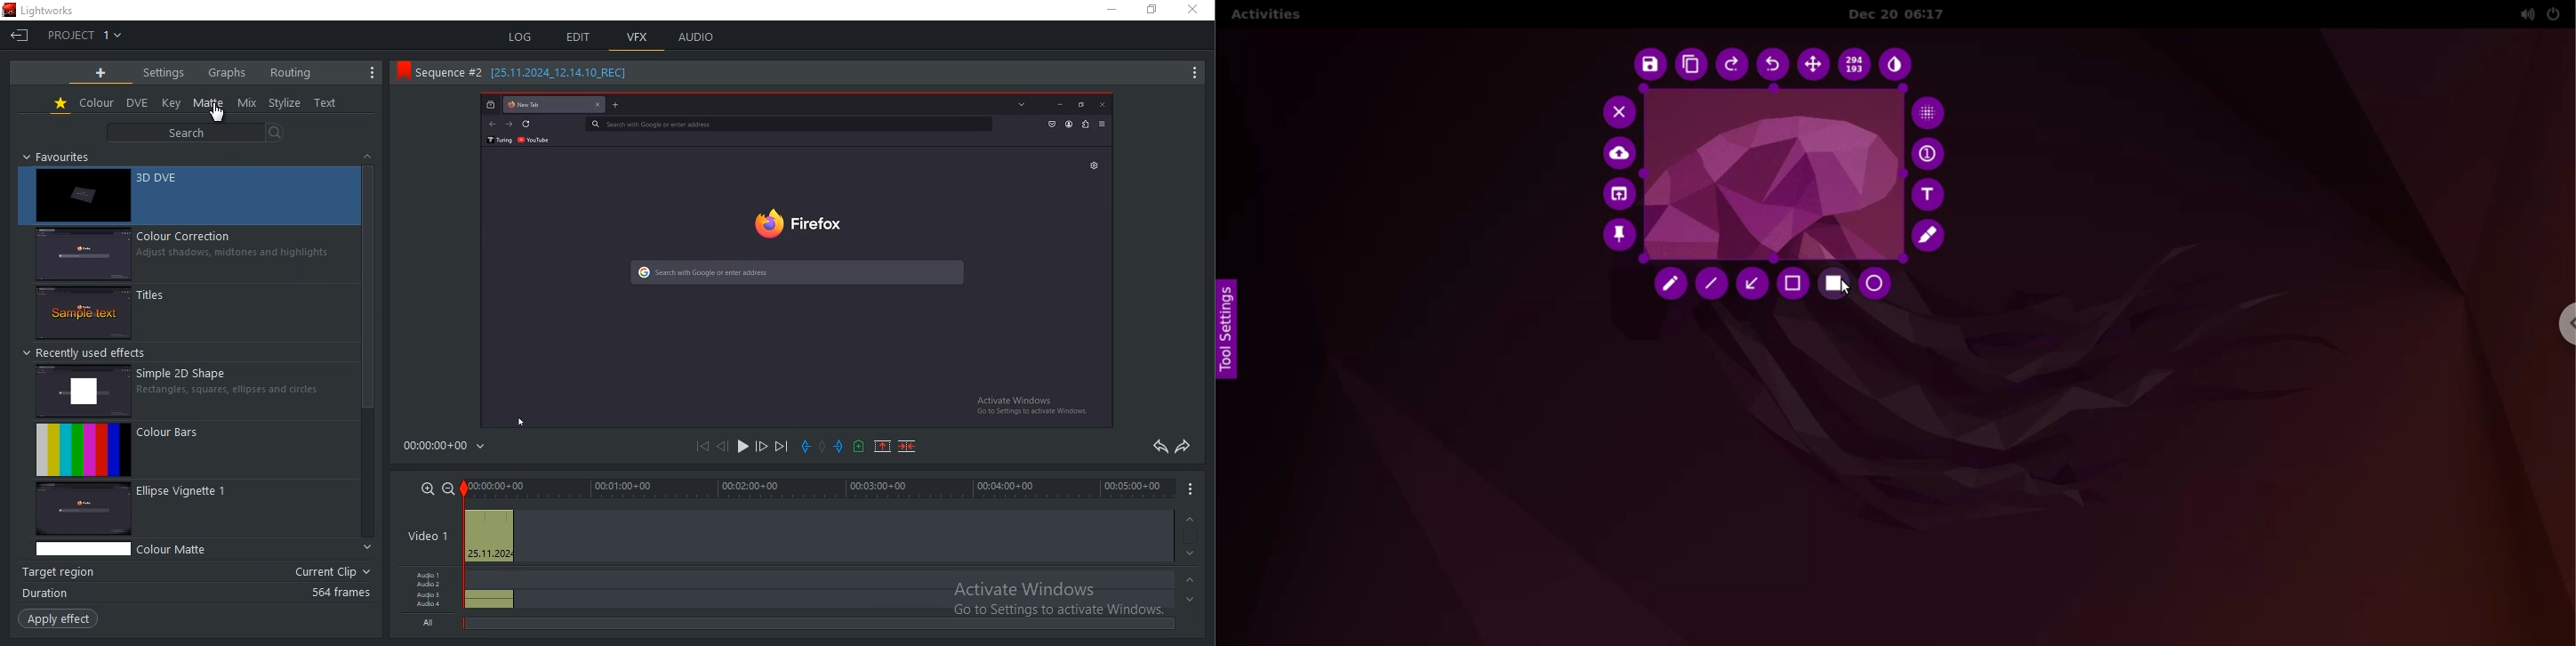  I want to click on remove a marked section, so click(880, 445).